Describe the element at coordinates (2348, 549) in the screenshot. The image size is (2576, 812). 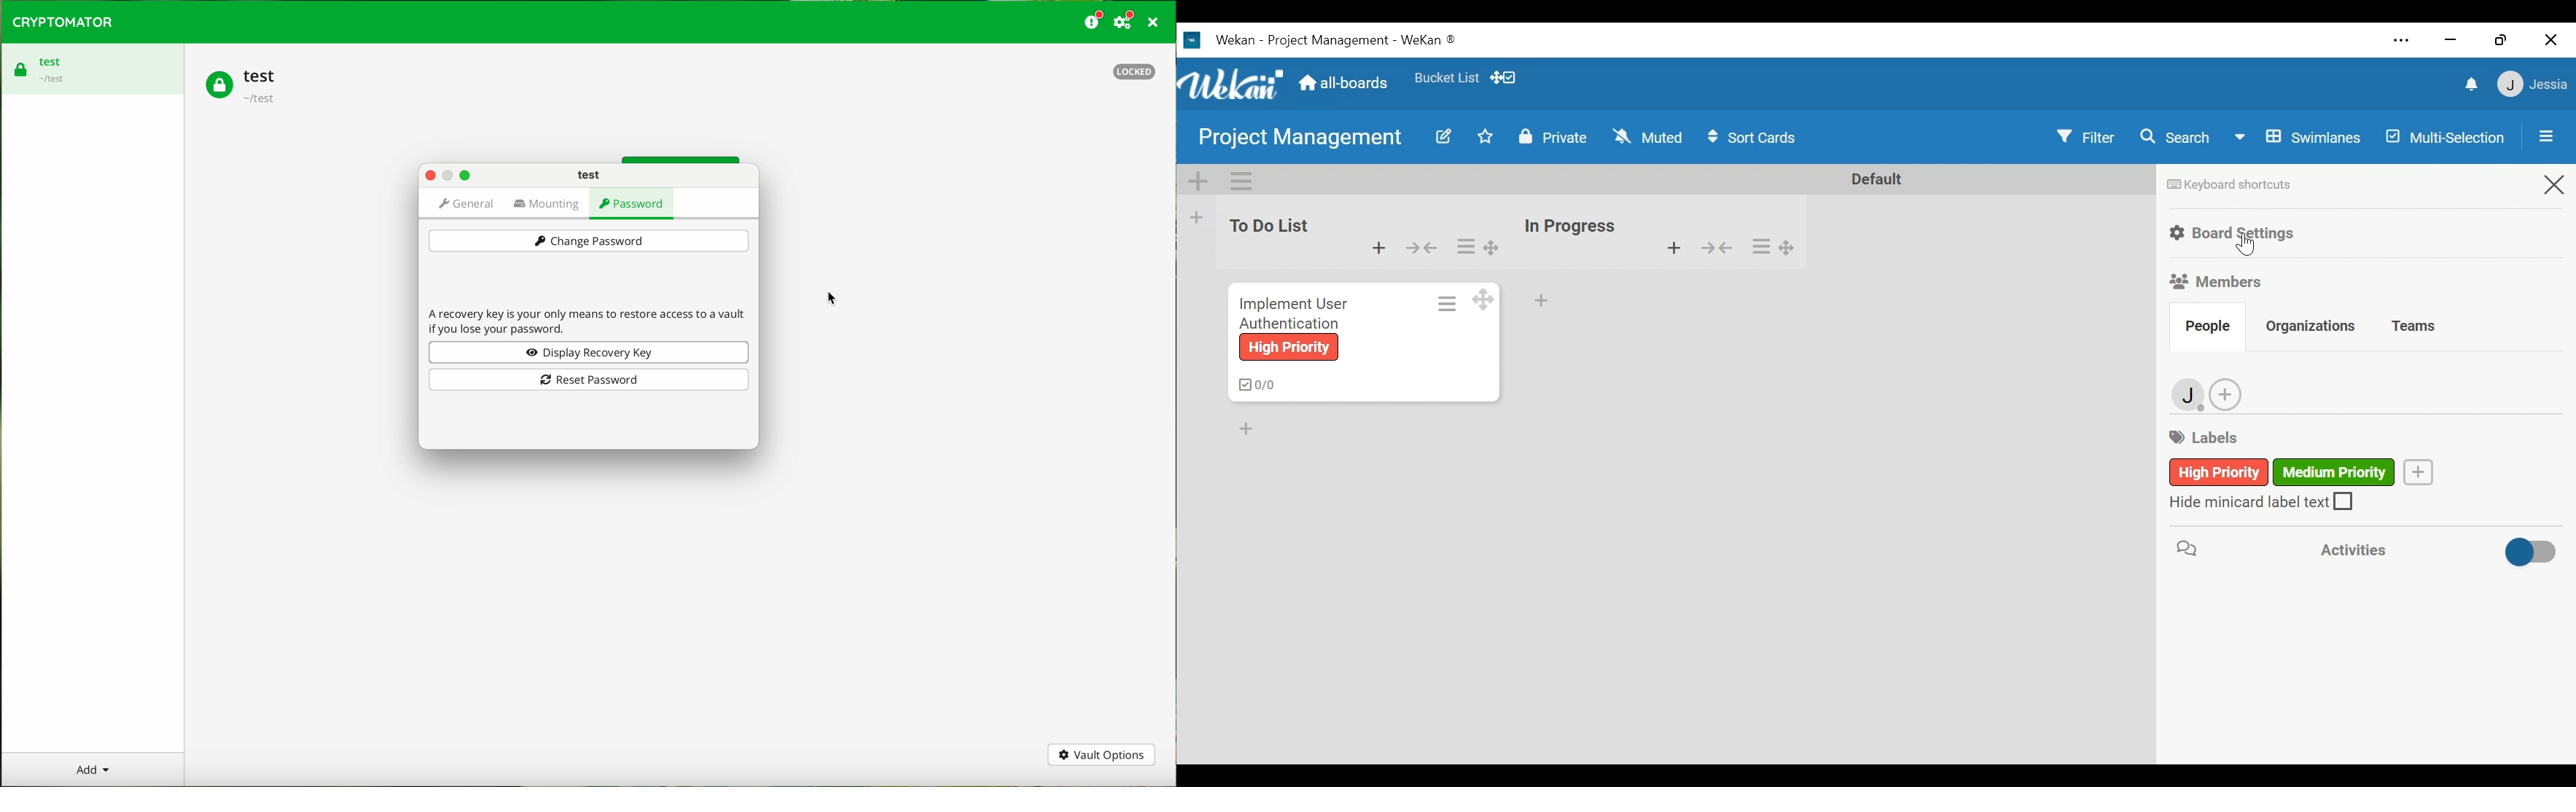
I see ` Activities` at that location.